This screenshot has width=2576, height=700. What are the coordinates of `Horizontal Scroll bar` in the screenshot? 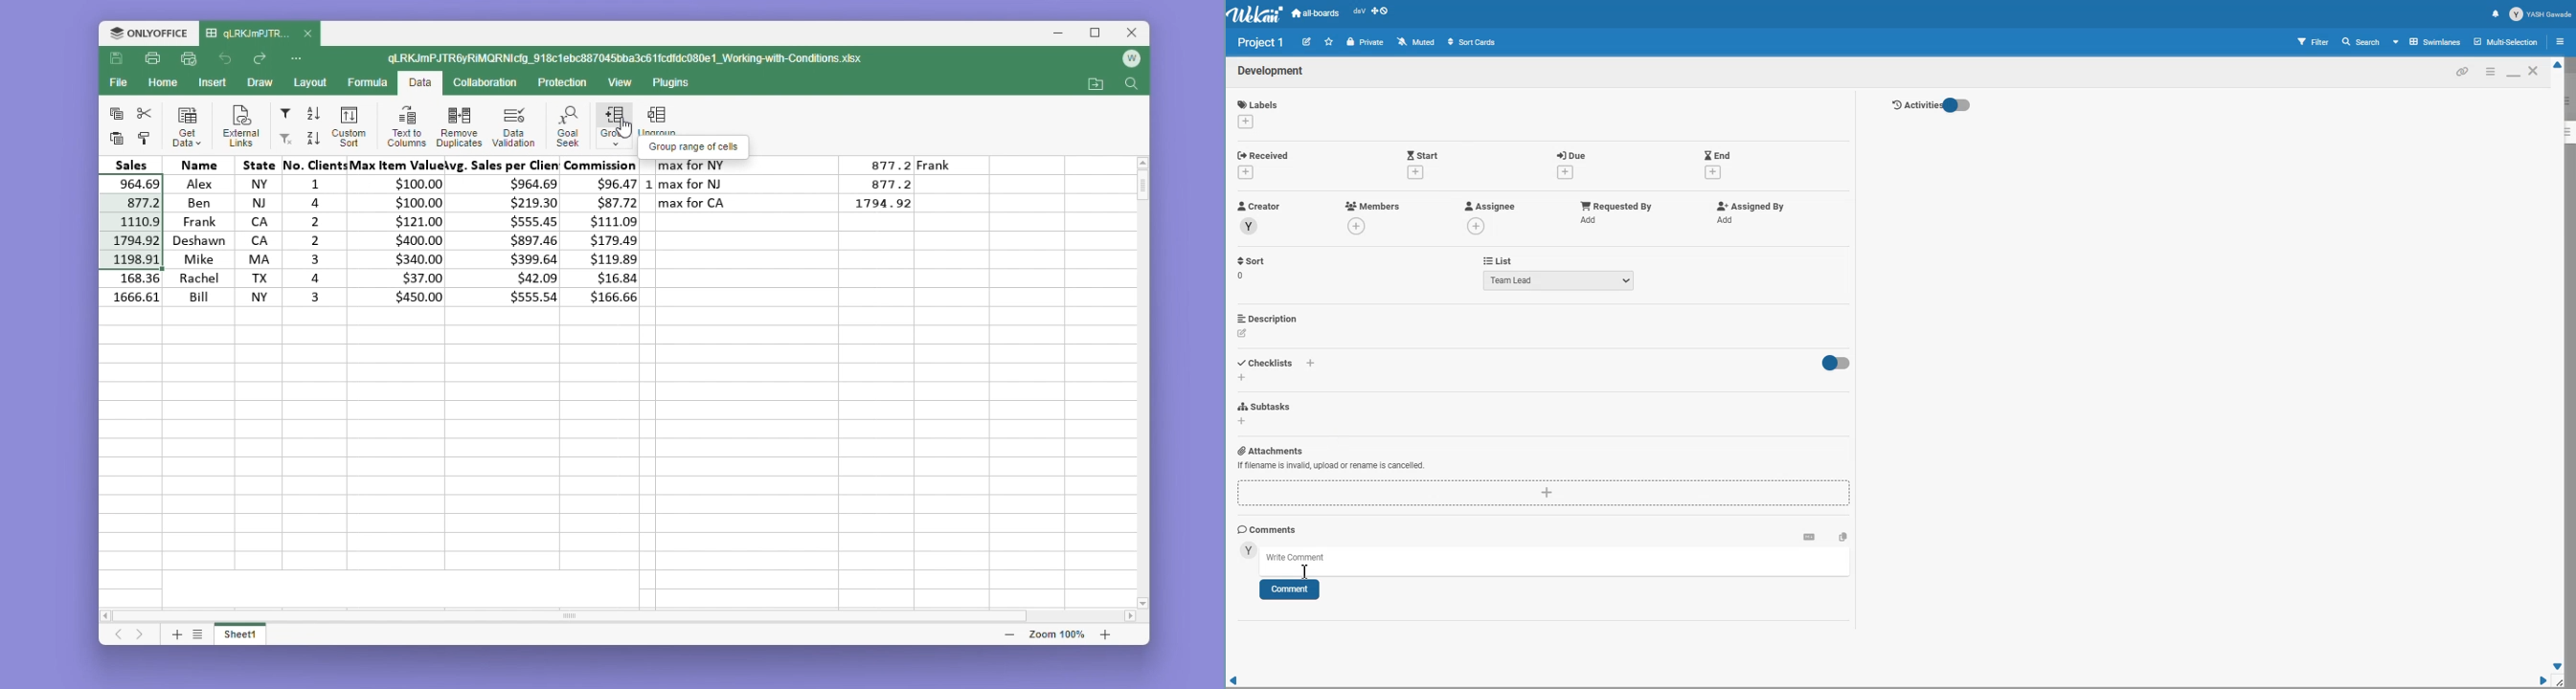 It's located at (1887, 681).